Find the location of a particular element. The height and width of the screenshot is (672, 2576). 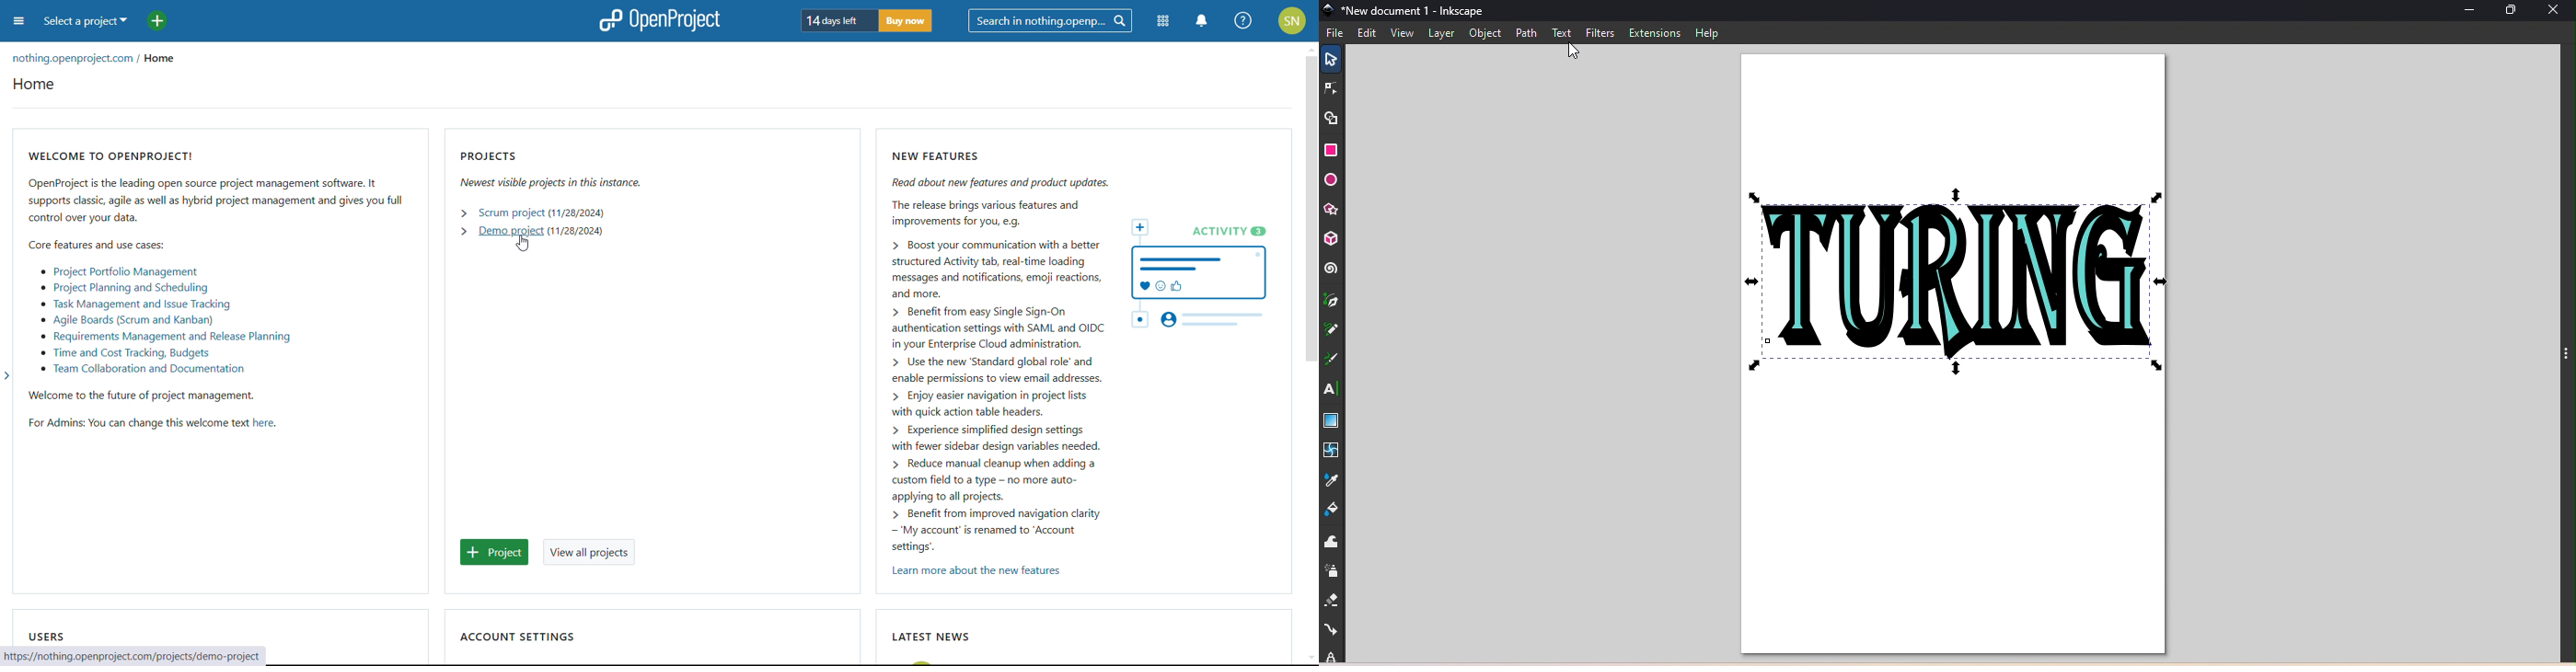

Close is located at coordinates (2559, 13).